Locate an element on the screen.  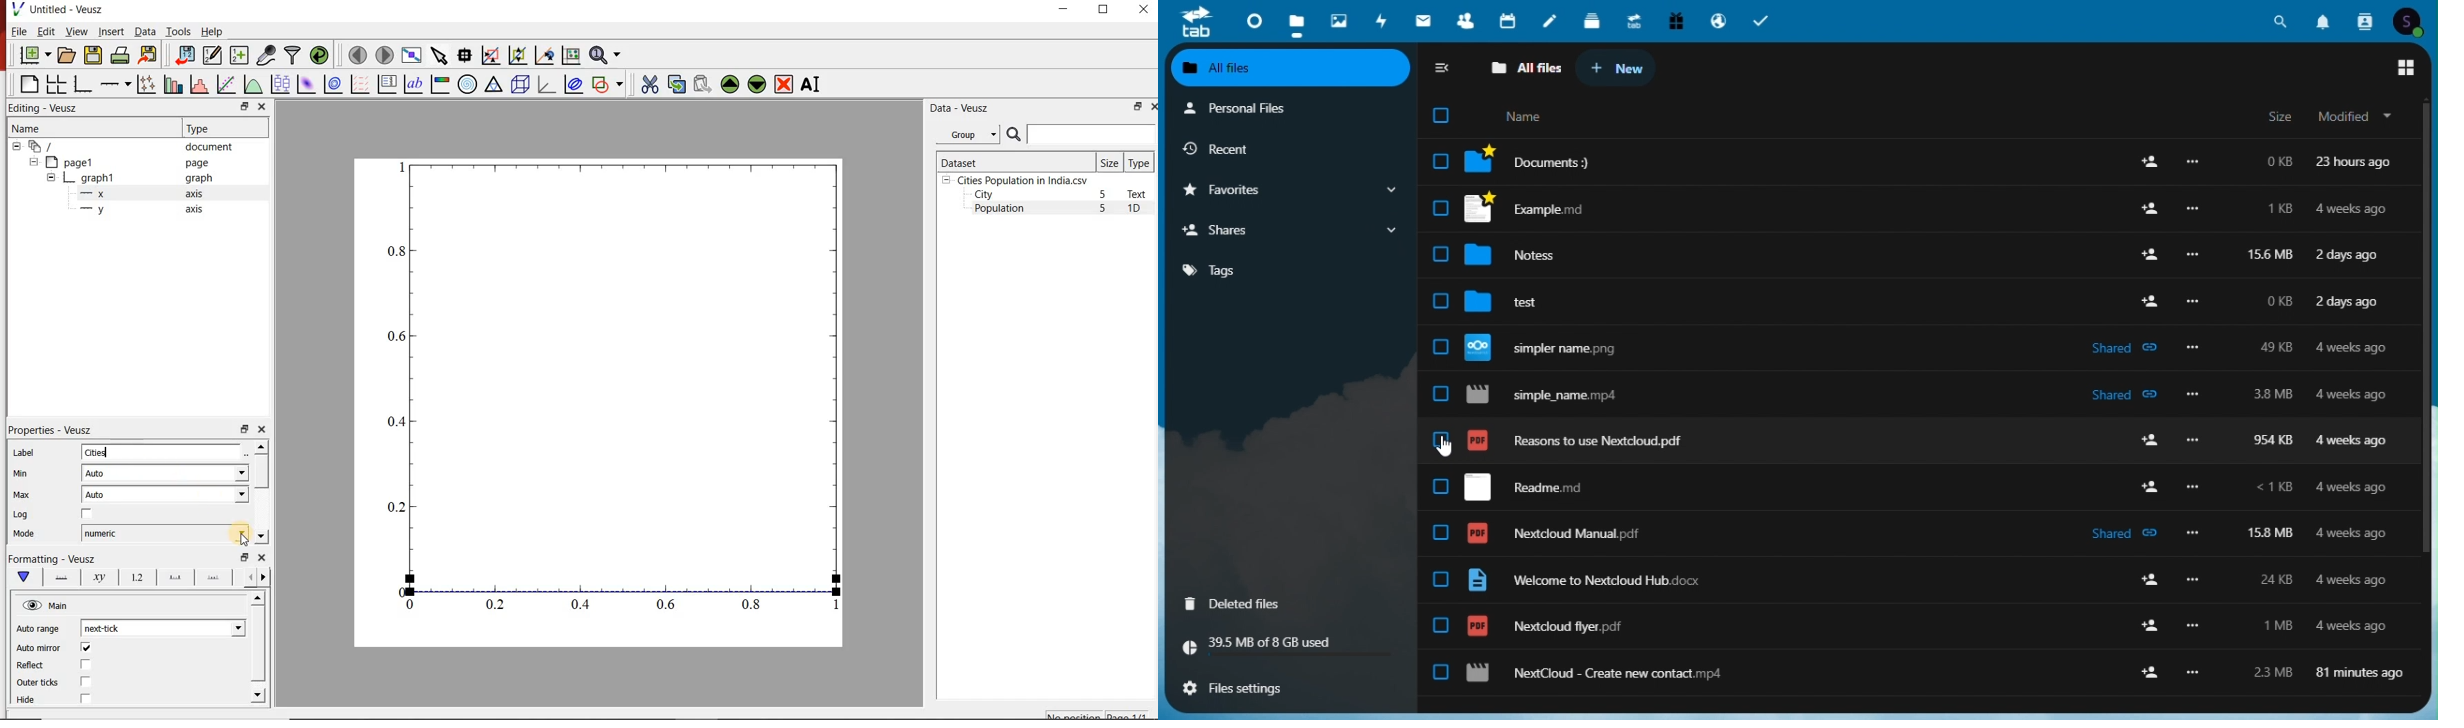
notifications is located at coordinates (2324, 20).